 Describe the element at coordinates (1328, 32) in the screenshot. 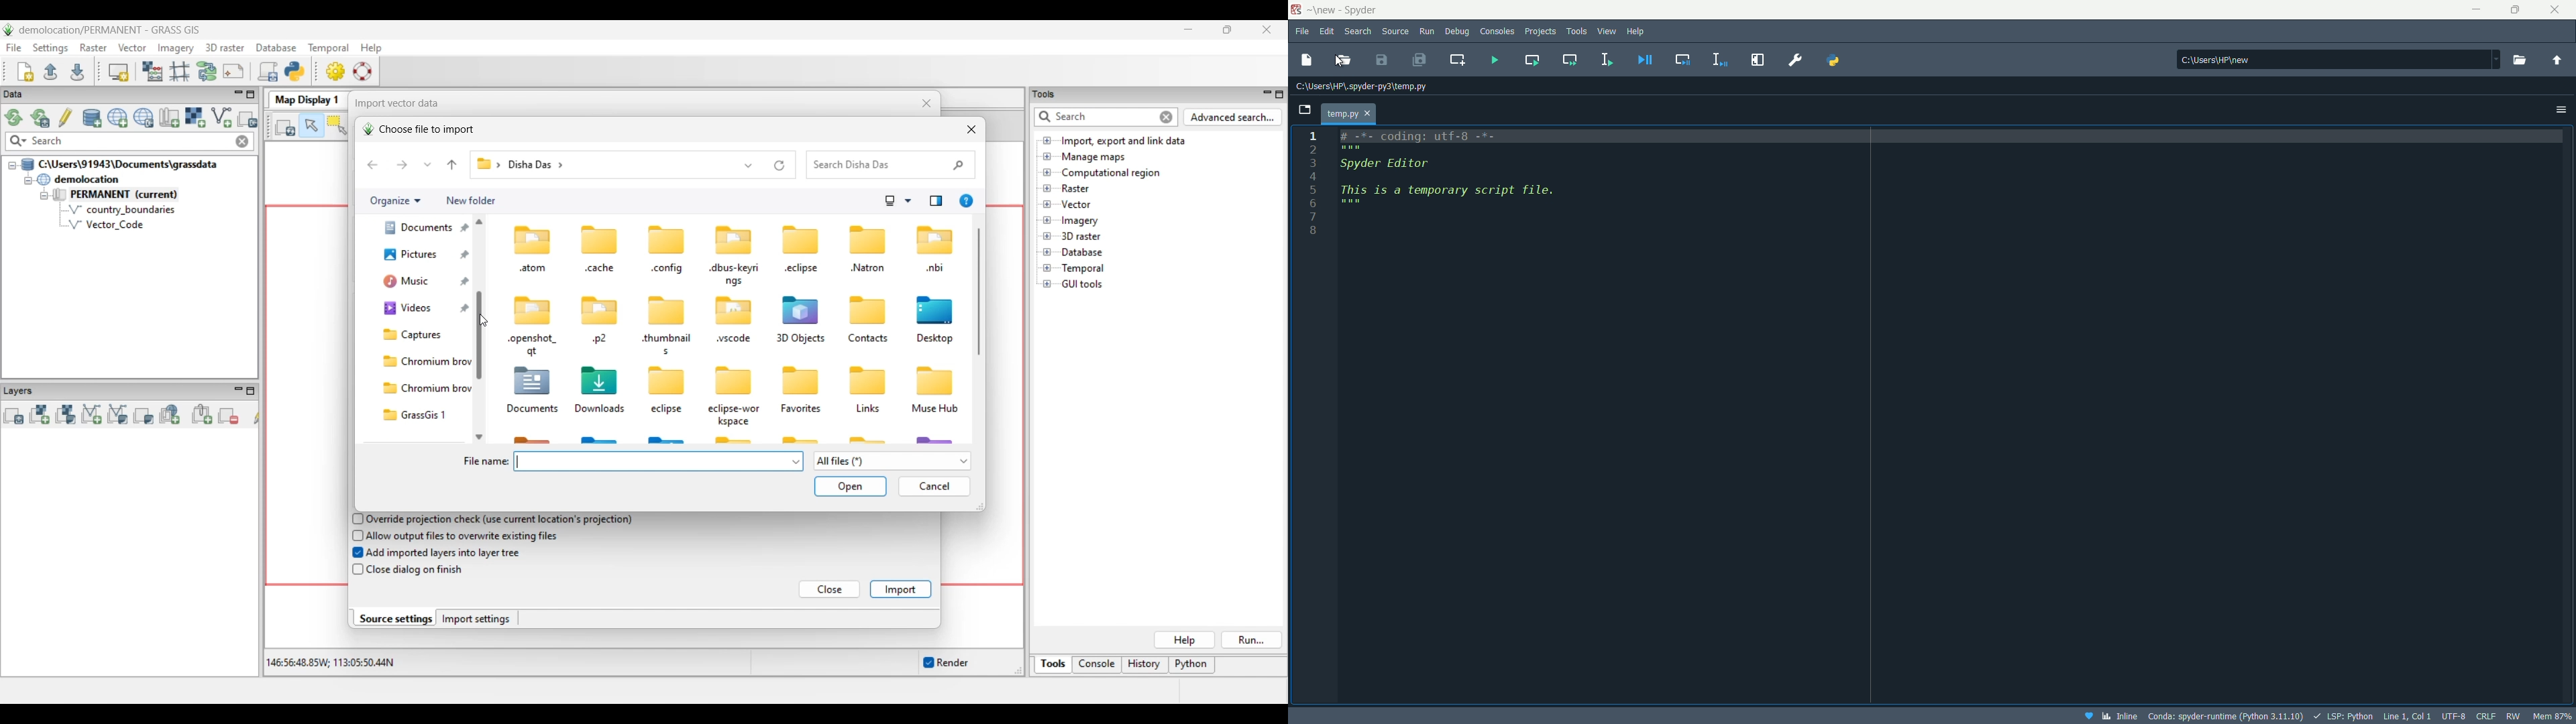

I see `Edit menu` at that location.